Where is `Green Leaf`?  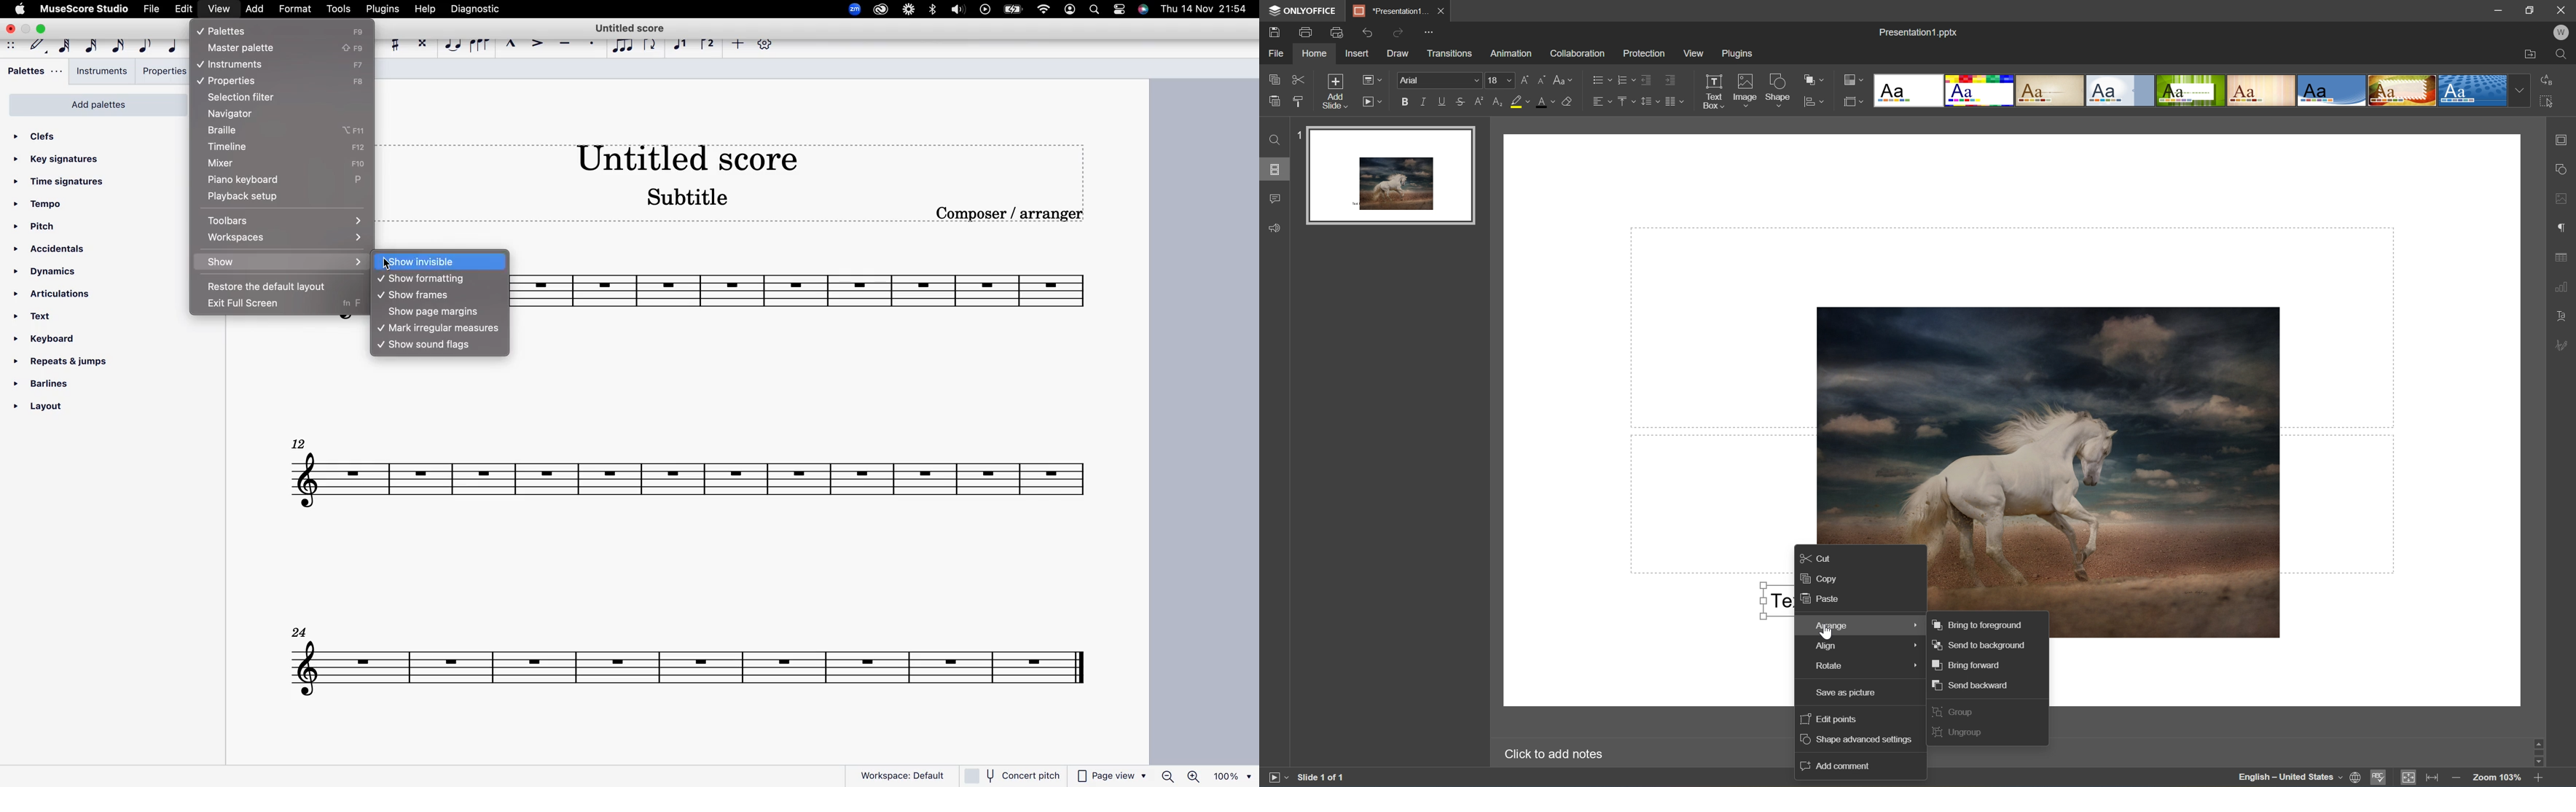
Green Leaf is located at coordinates (2190, 91).